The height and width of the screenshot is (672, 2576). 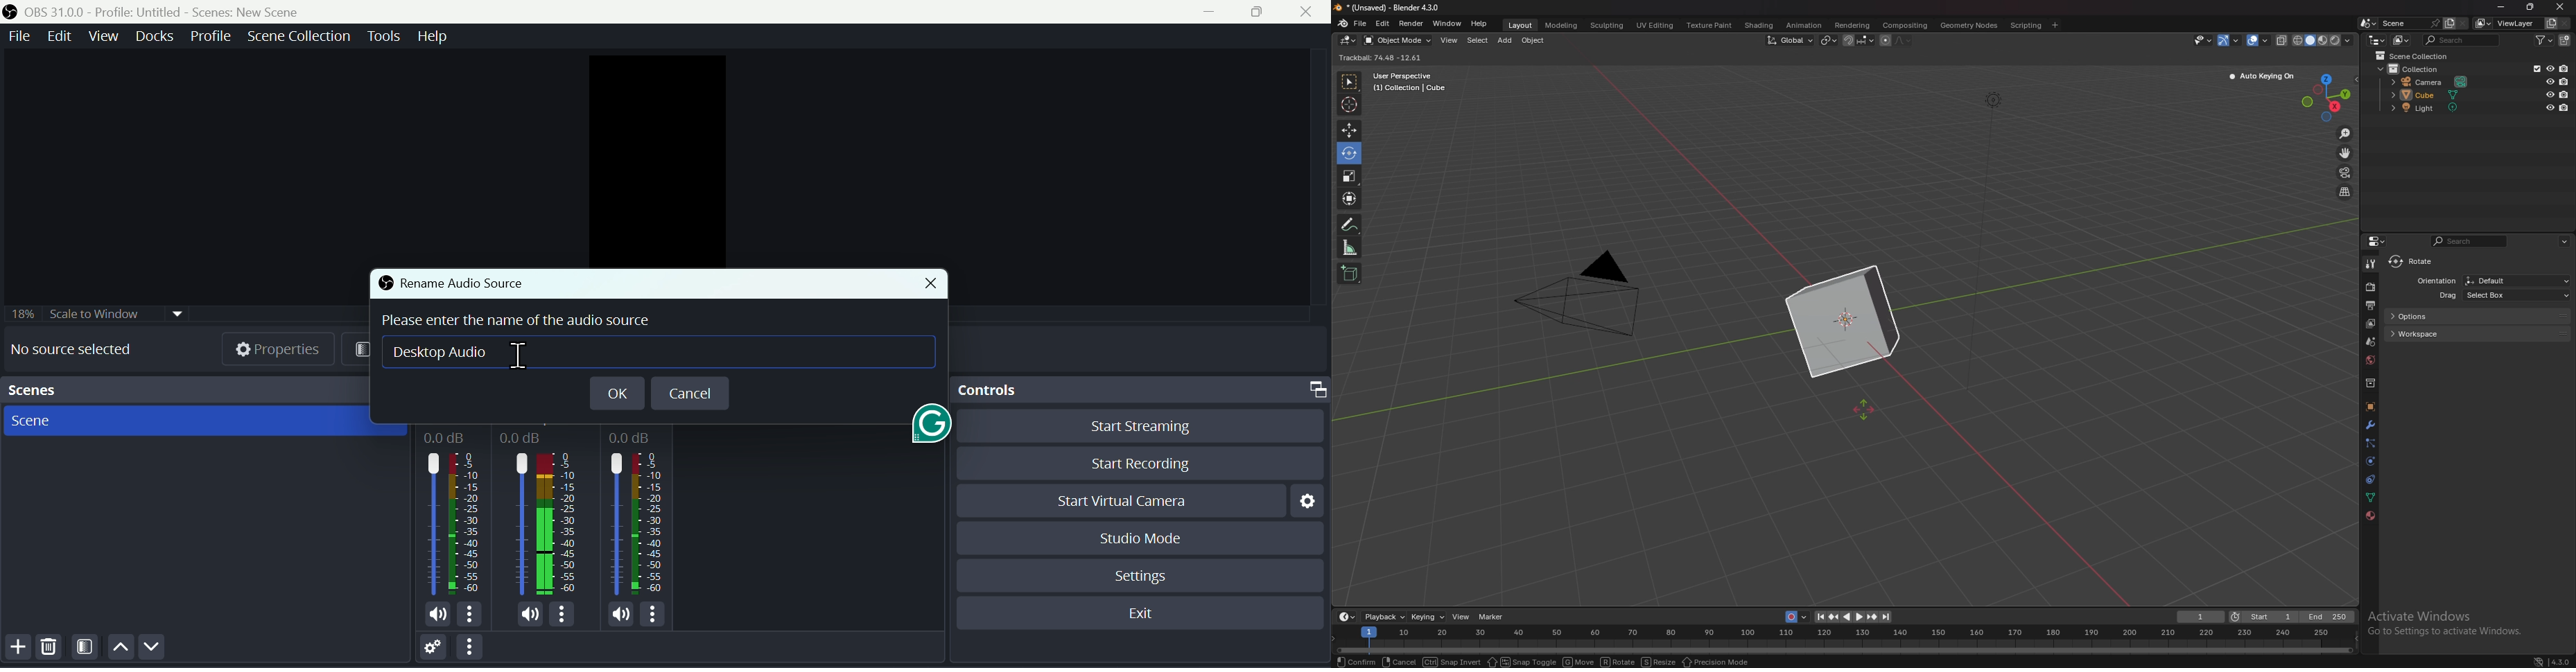 I want to click on jump to keyframe, so click(x=1836, y=615).